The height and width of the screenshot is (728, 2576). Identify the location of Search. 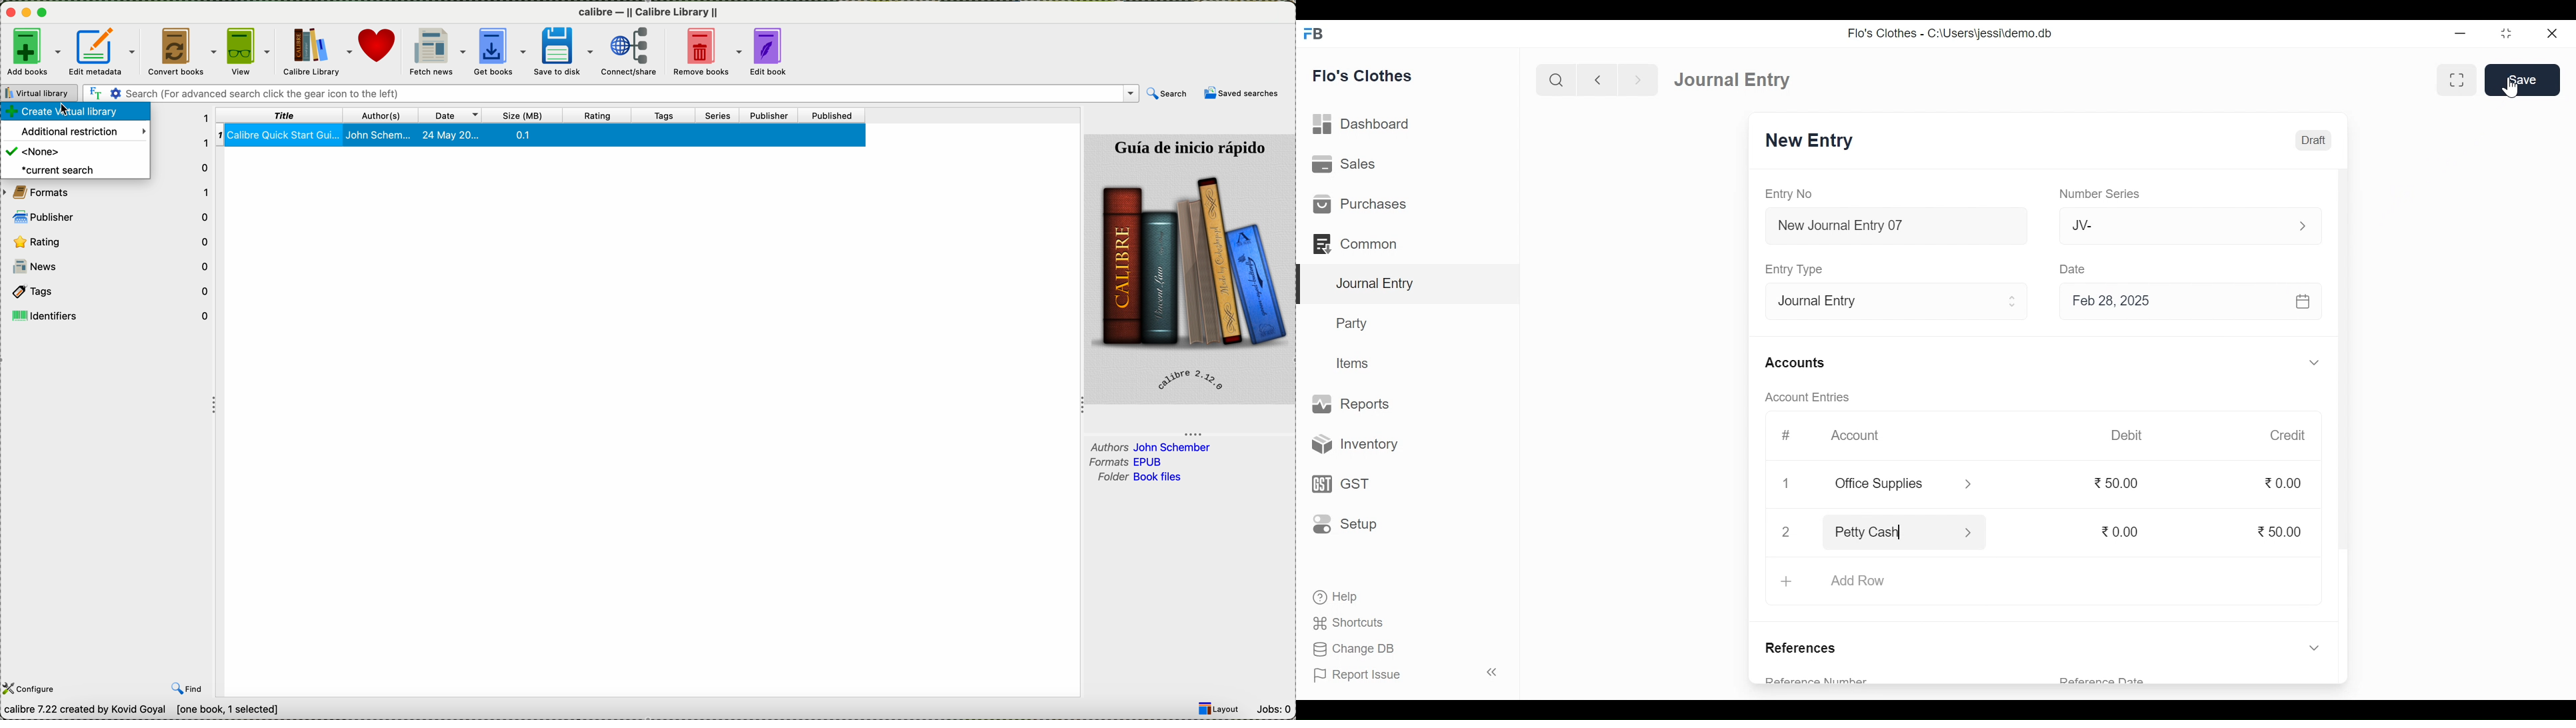
(1556, 81).